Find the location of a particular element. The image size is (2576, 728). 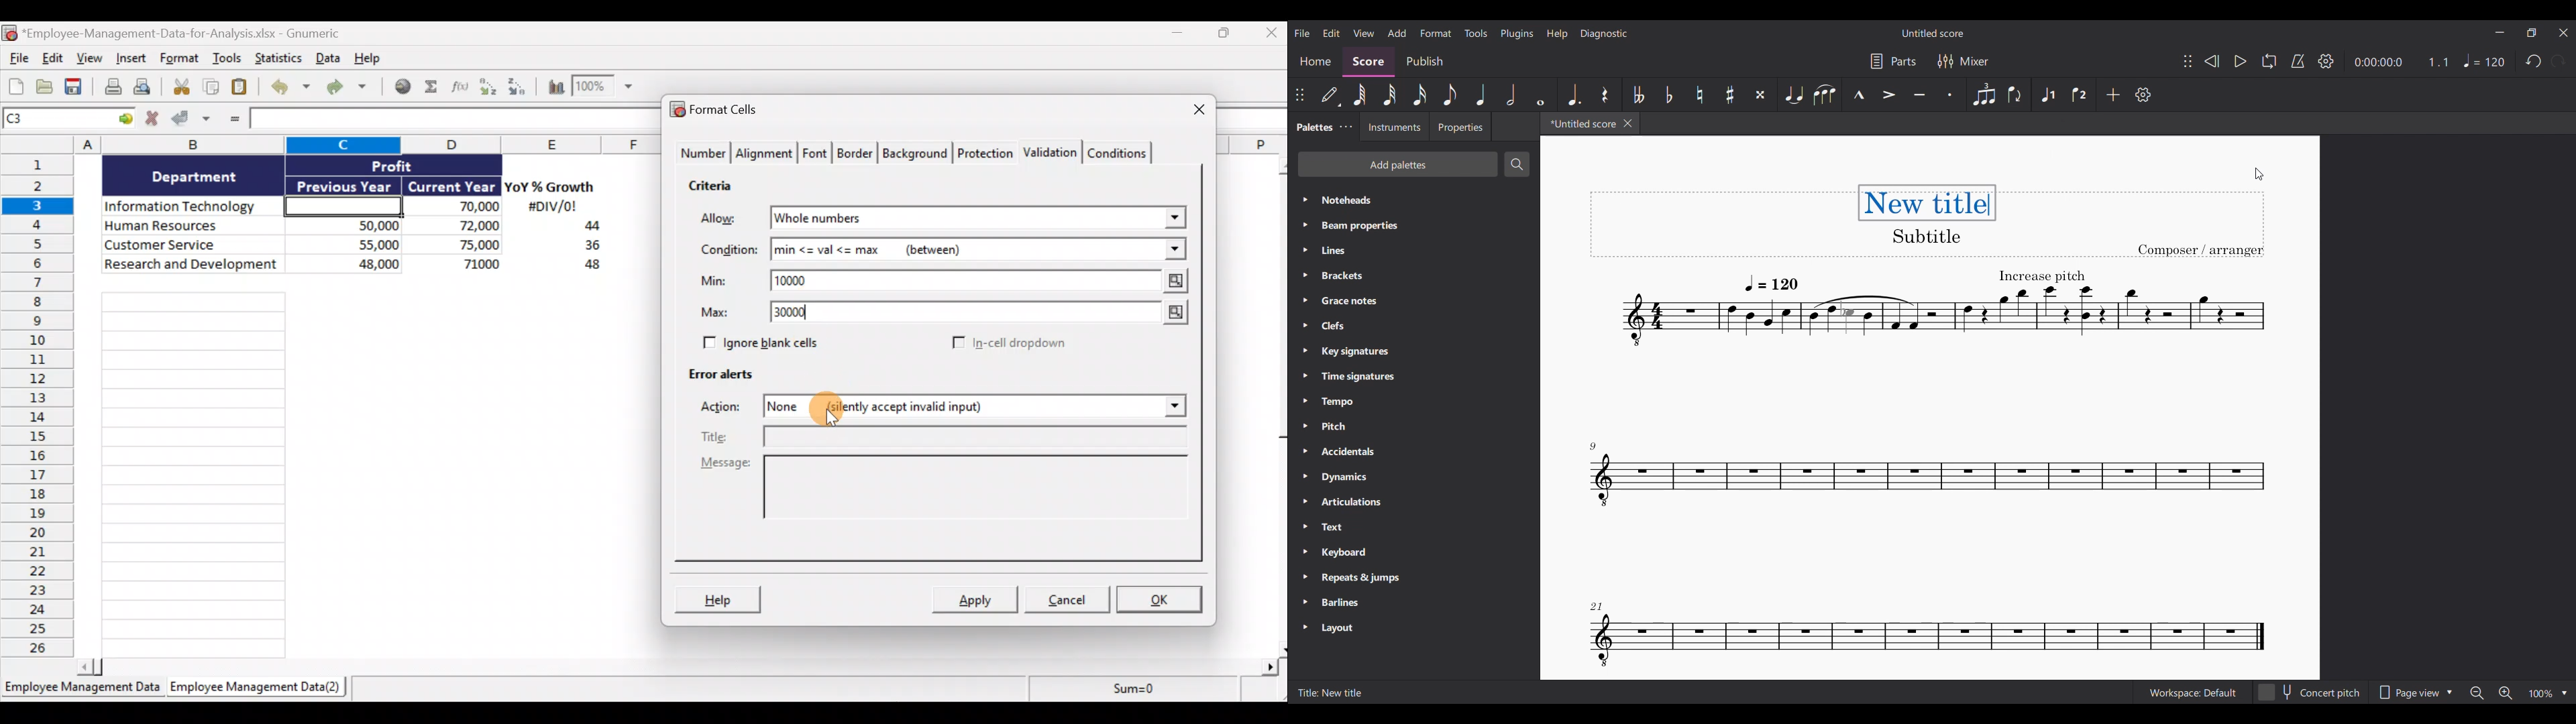

Print preview is located at coordinates (150, 90).